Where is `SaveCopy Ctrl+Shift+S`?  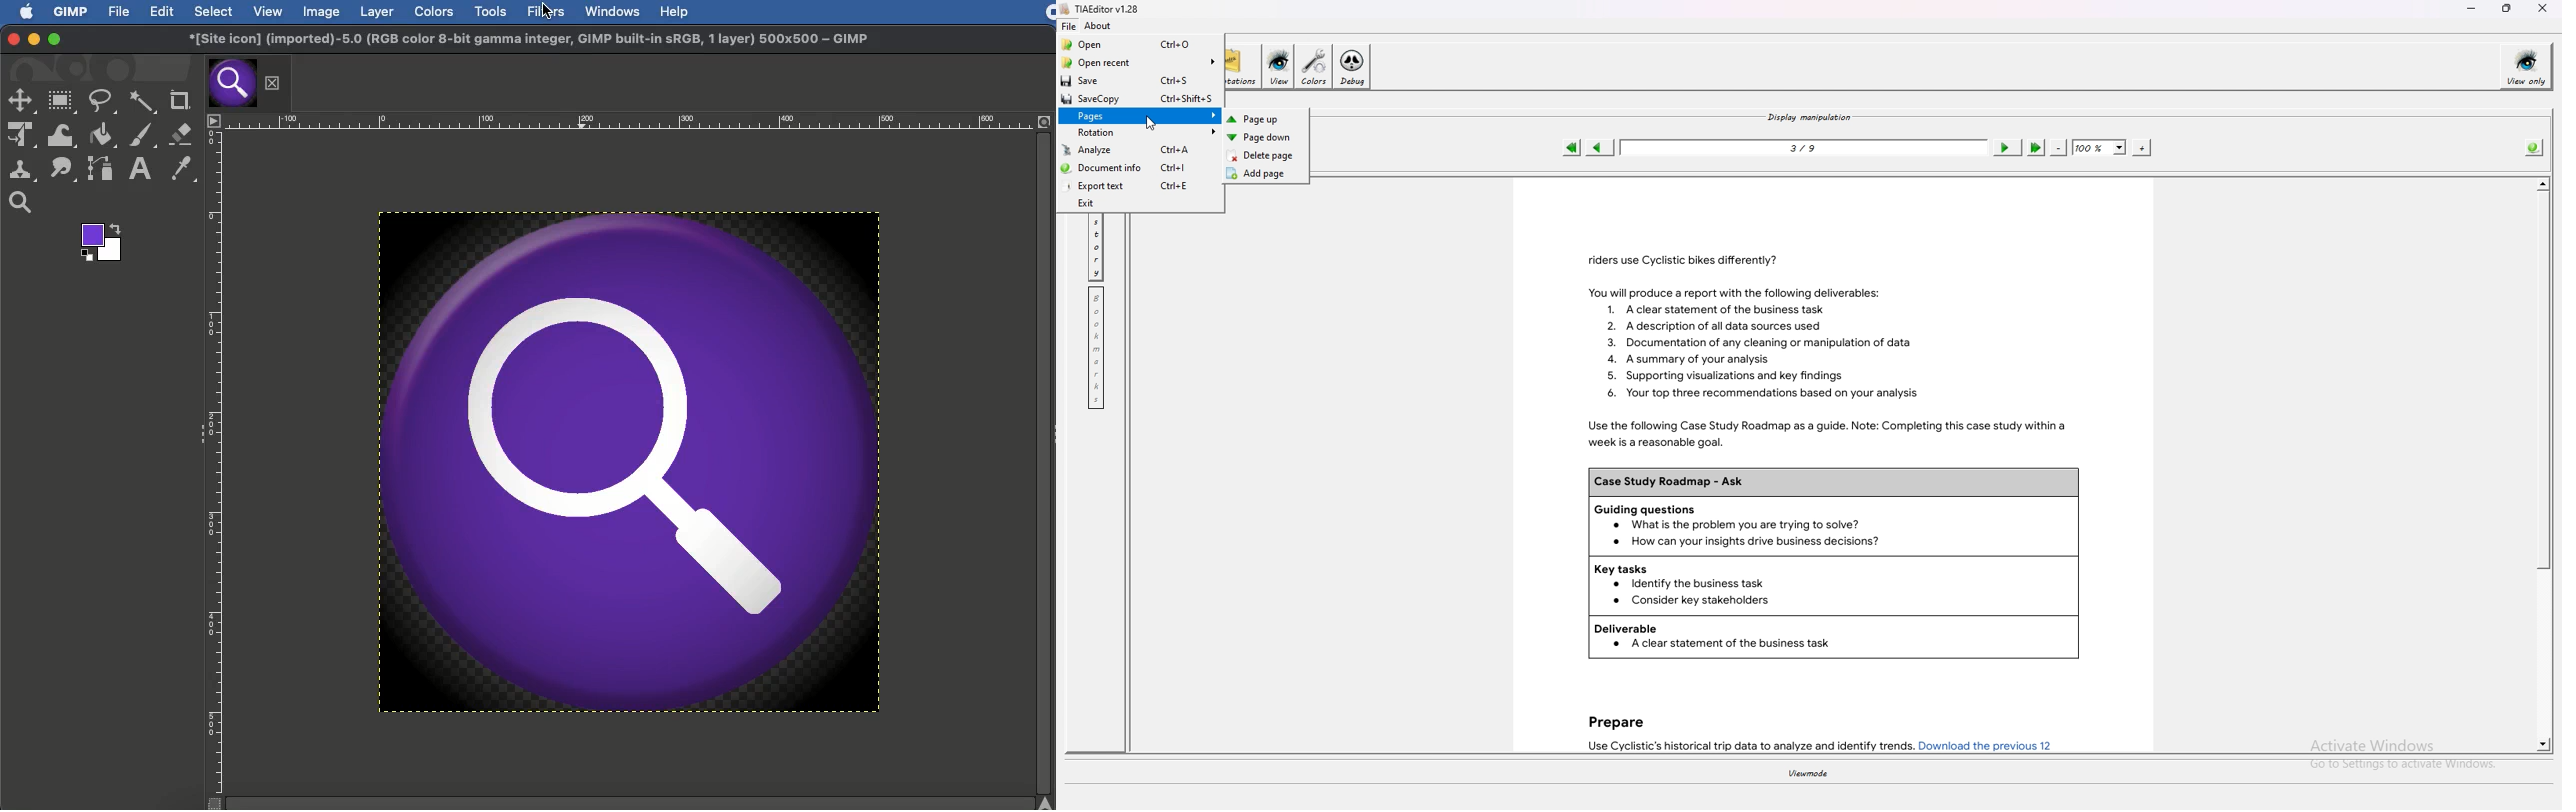 SaveCopy Ctrl+Shift+S is located at coordinates (1138, 98).